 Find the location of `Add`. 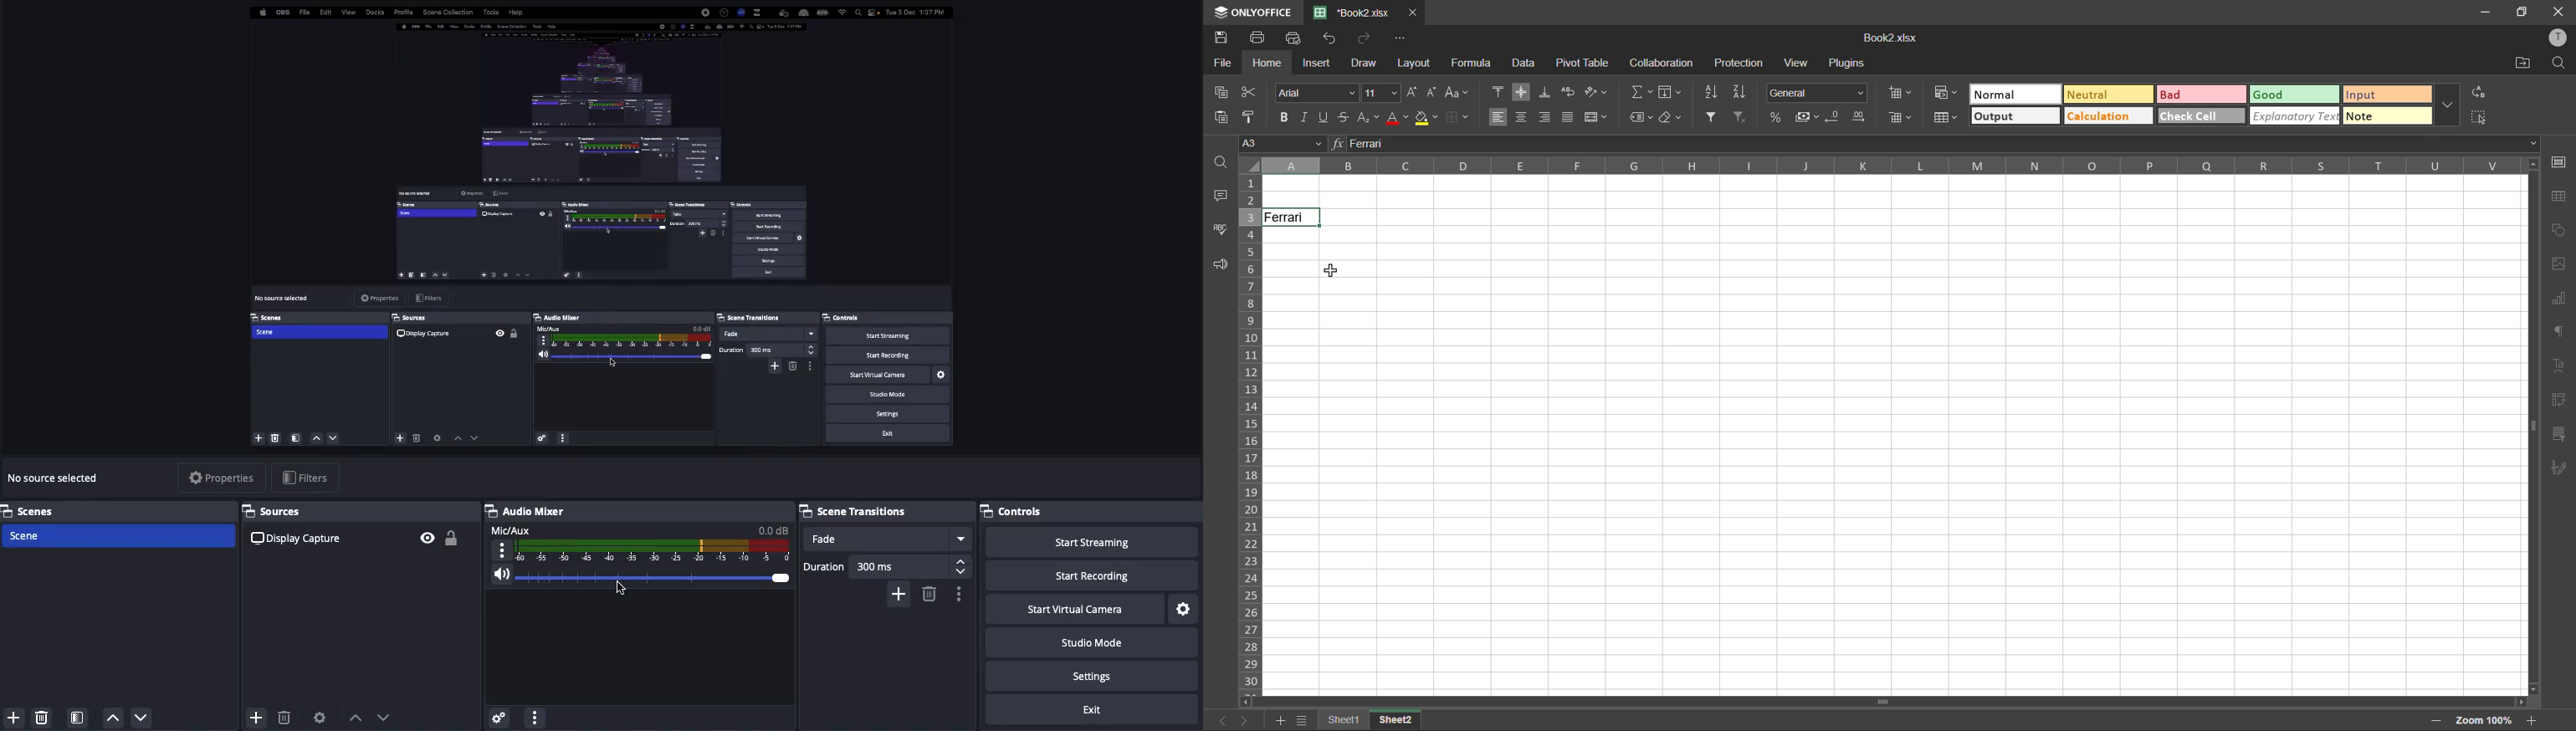

Add is located at coordinates (254, 714).